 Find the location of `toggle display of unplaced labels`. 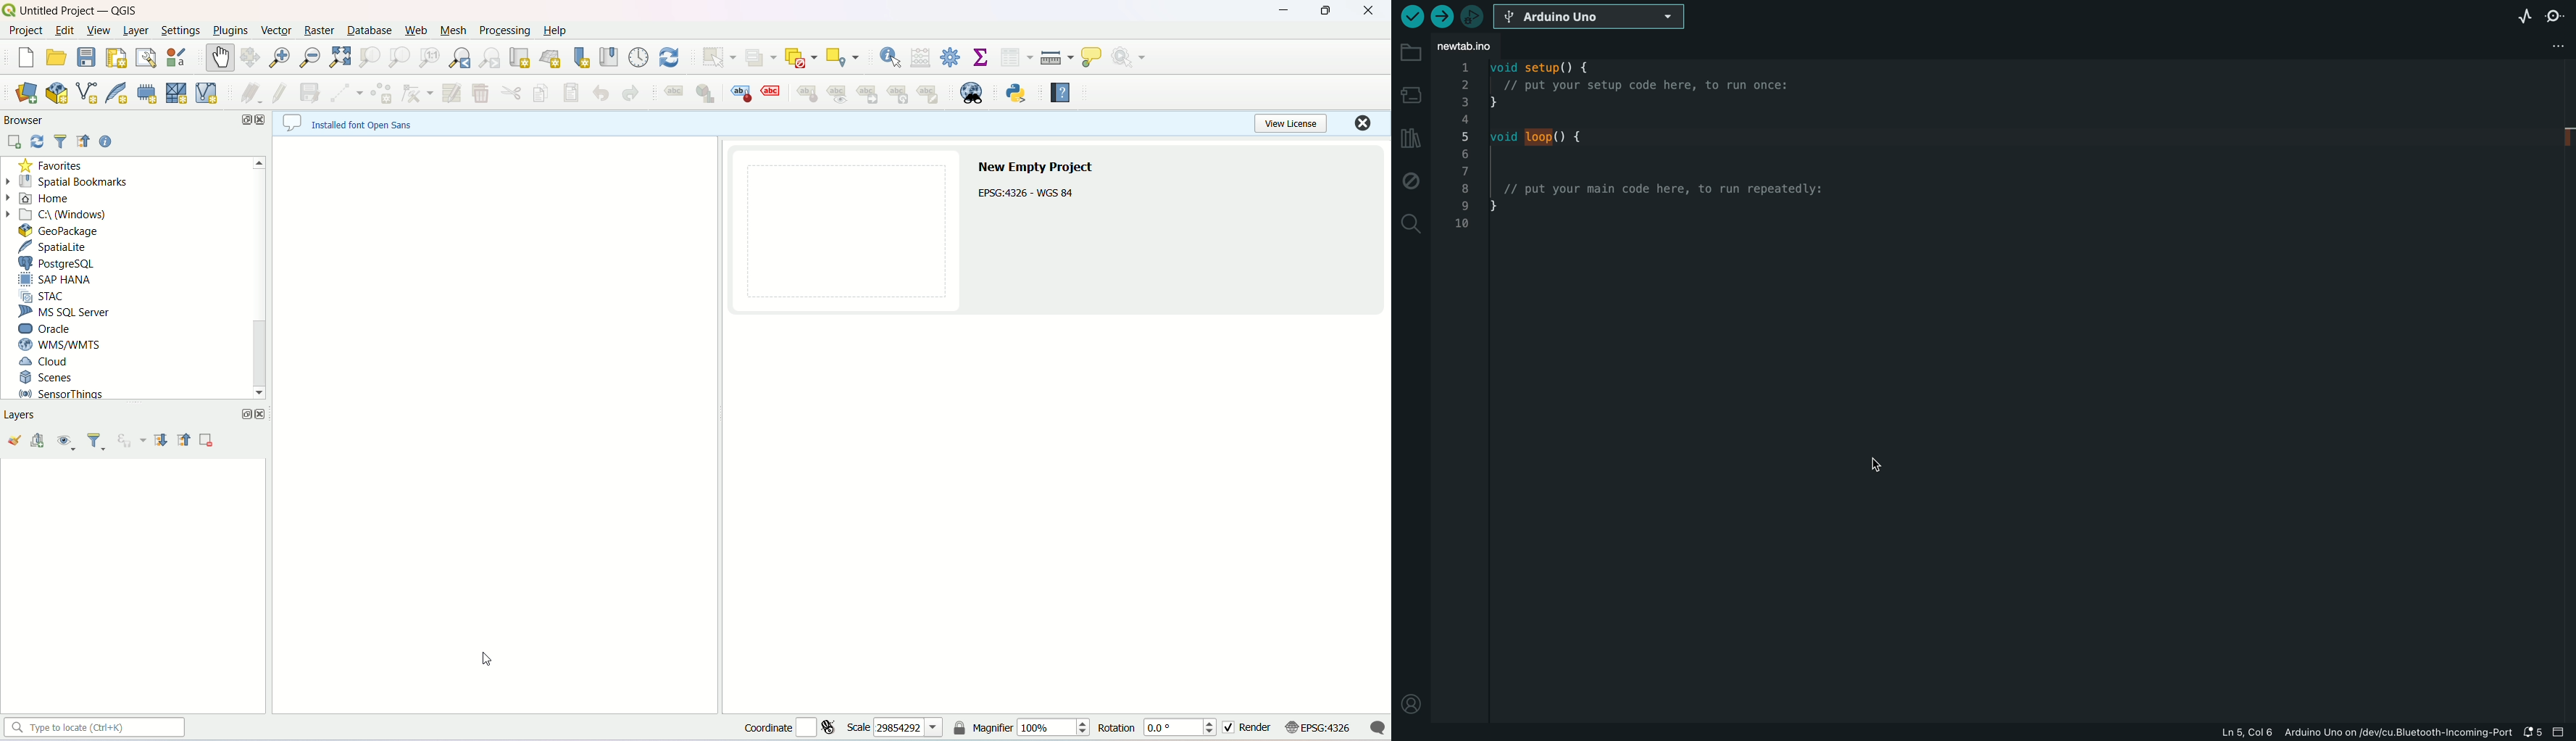

toggle display of unplaced labels is located at coordinates (773, 92).